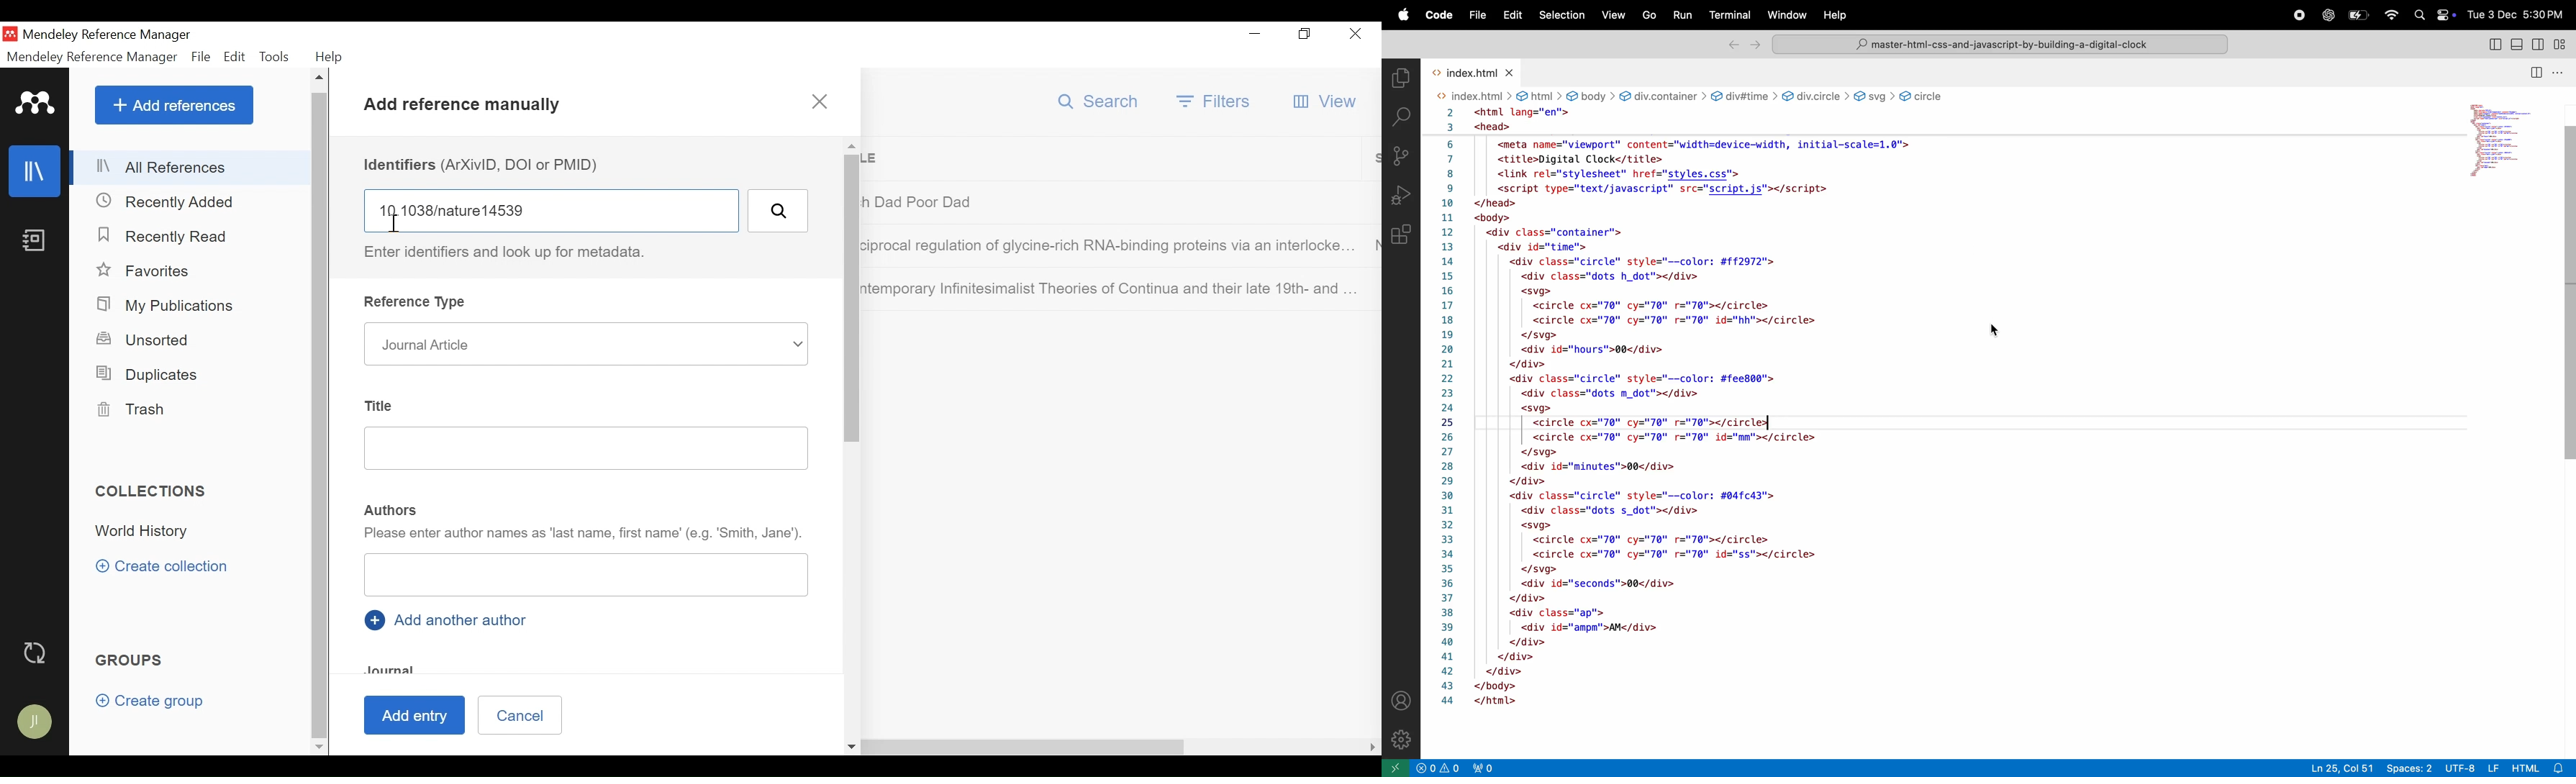 The height and width of the screenshot is (784, 2576). What do you see at coordinates (235, 56) in the screenshot?
I see `Edit ` at bounding box center [235, 56].